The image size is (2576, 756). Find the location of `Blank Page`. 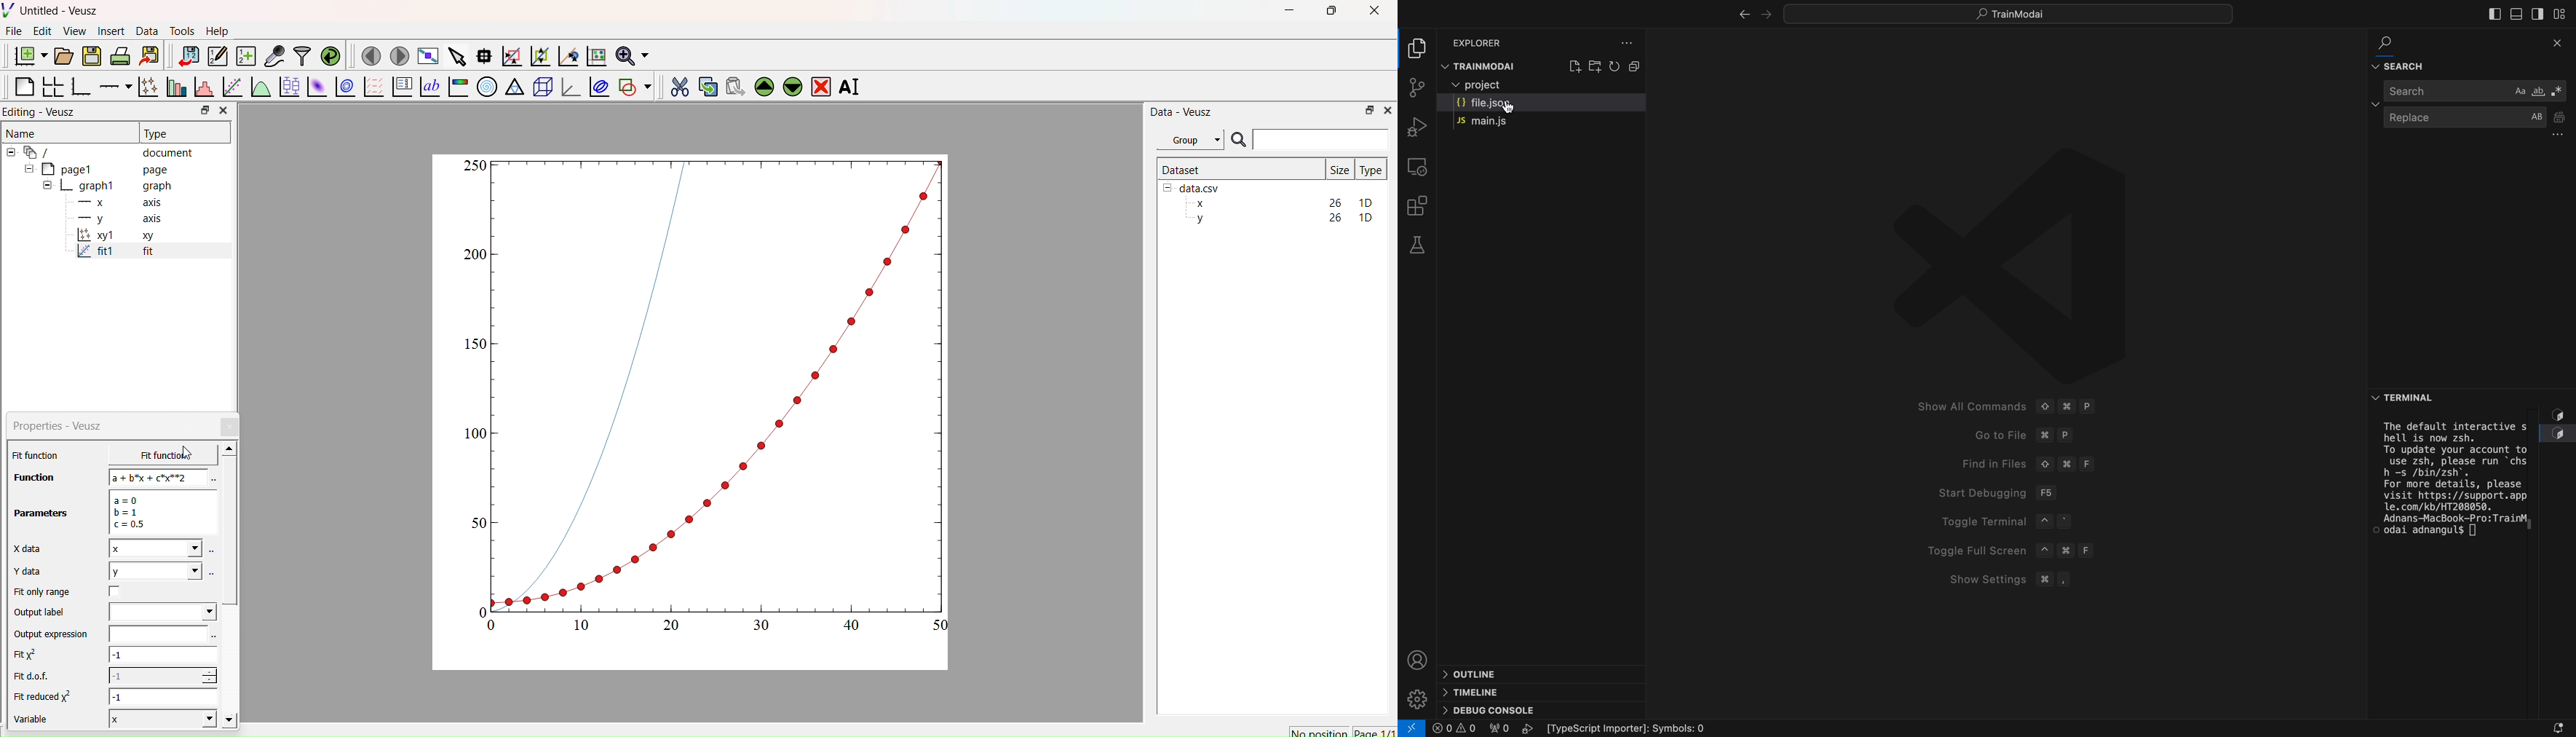

Blank Page is located at coordinates (24, 87).